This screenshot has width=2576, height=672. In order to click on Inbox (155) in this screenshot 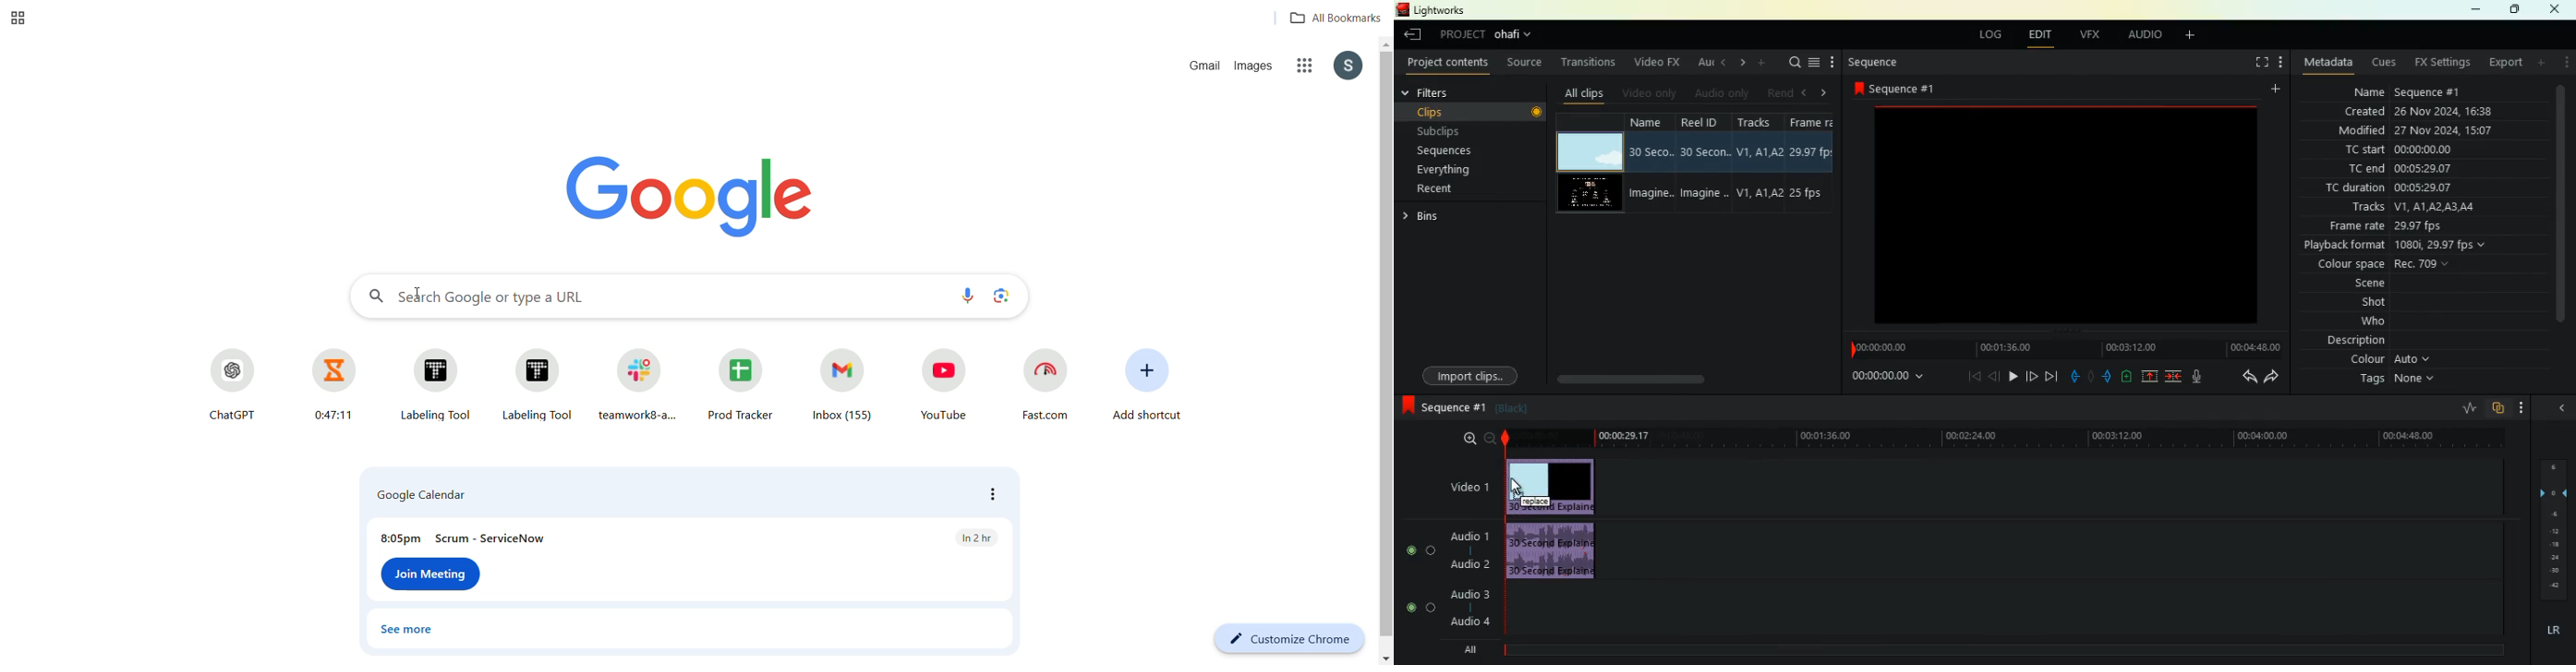, I will do `click(843, 386)`.